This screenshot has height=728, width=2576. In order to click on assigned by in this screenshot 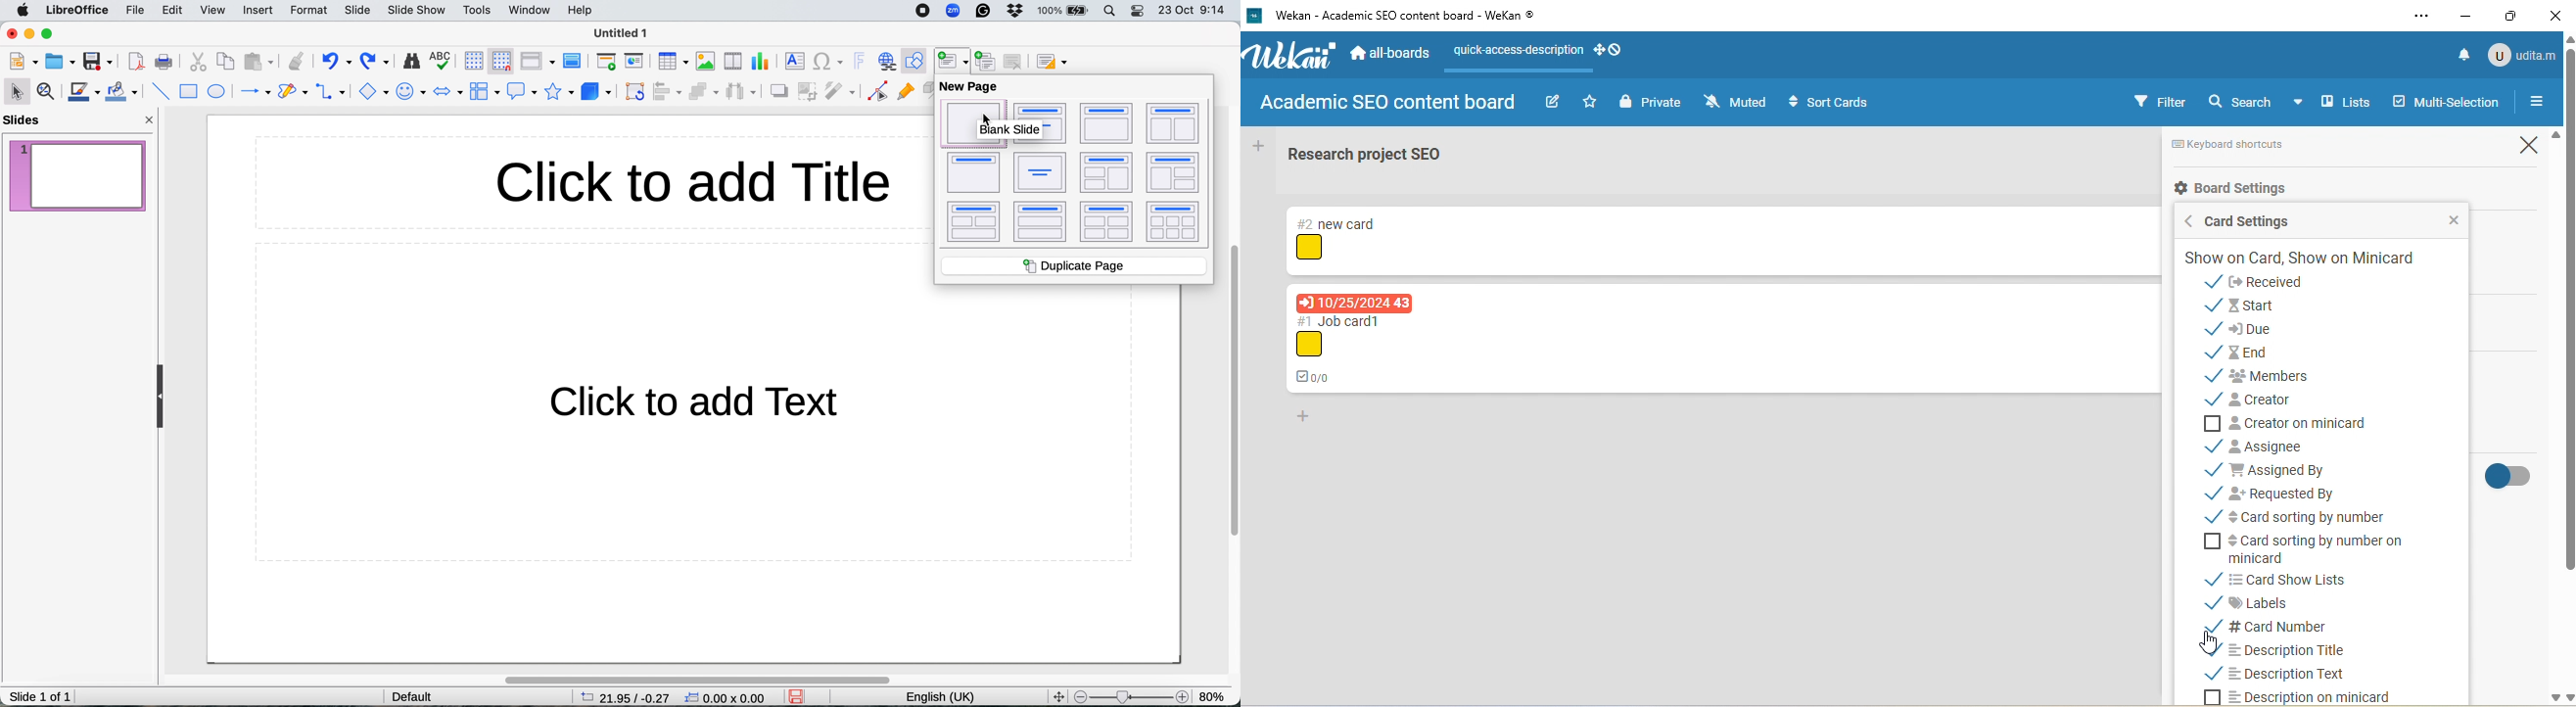, I will do `click(2293, 468)`.